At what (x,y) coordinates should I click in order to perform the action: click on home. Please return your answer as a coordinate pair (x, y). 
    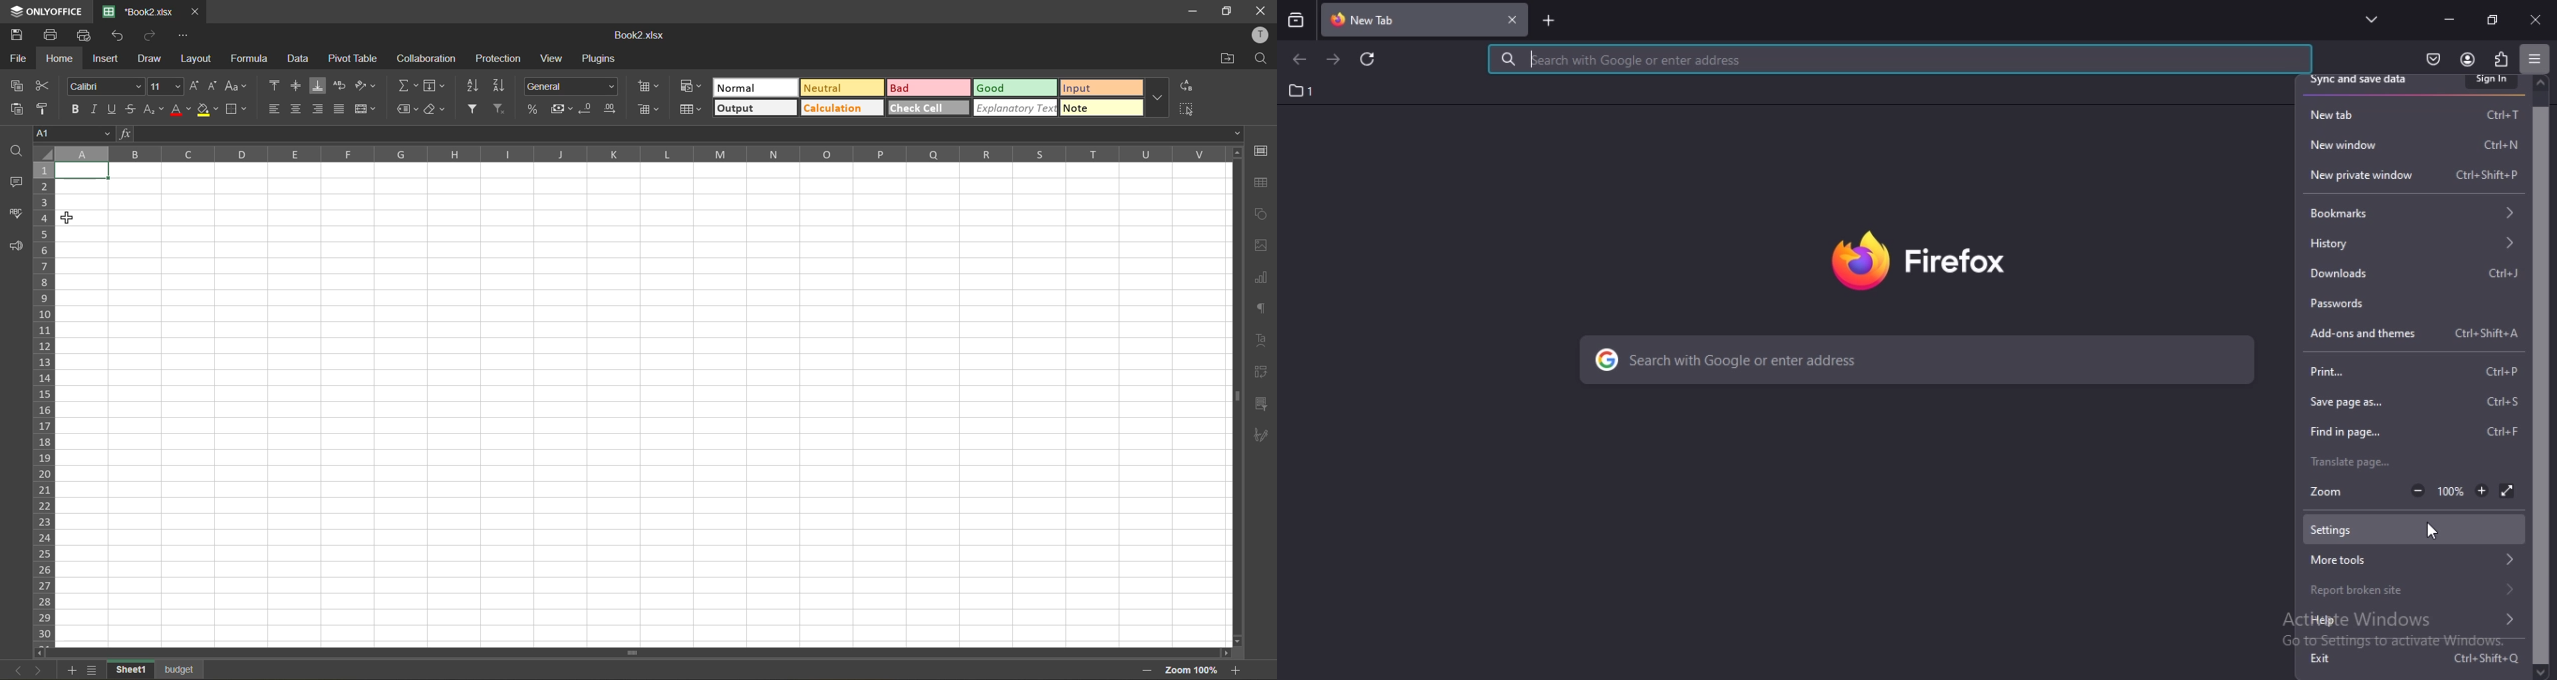
    Looking at the image, I should click on (56, 59).